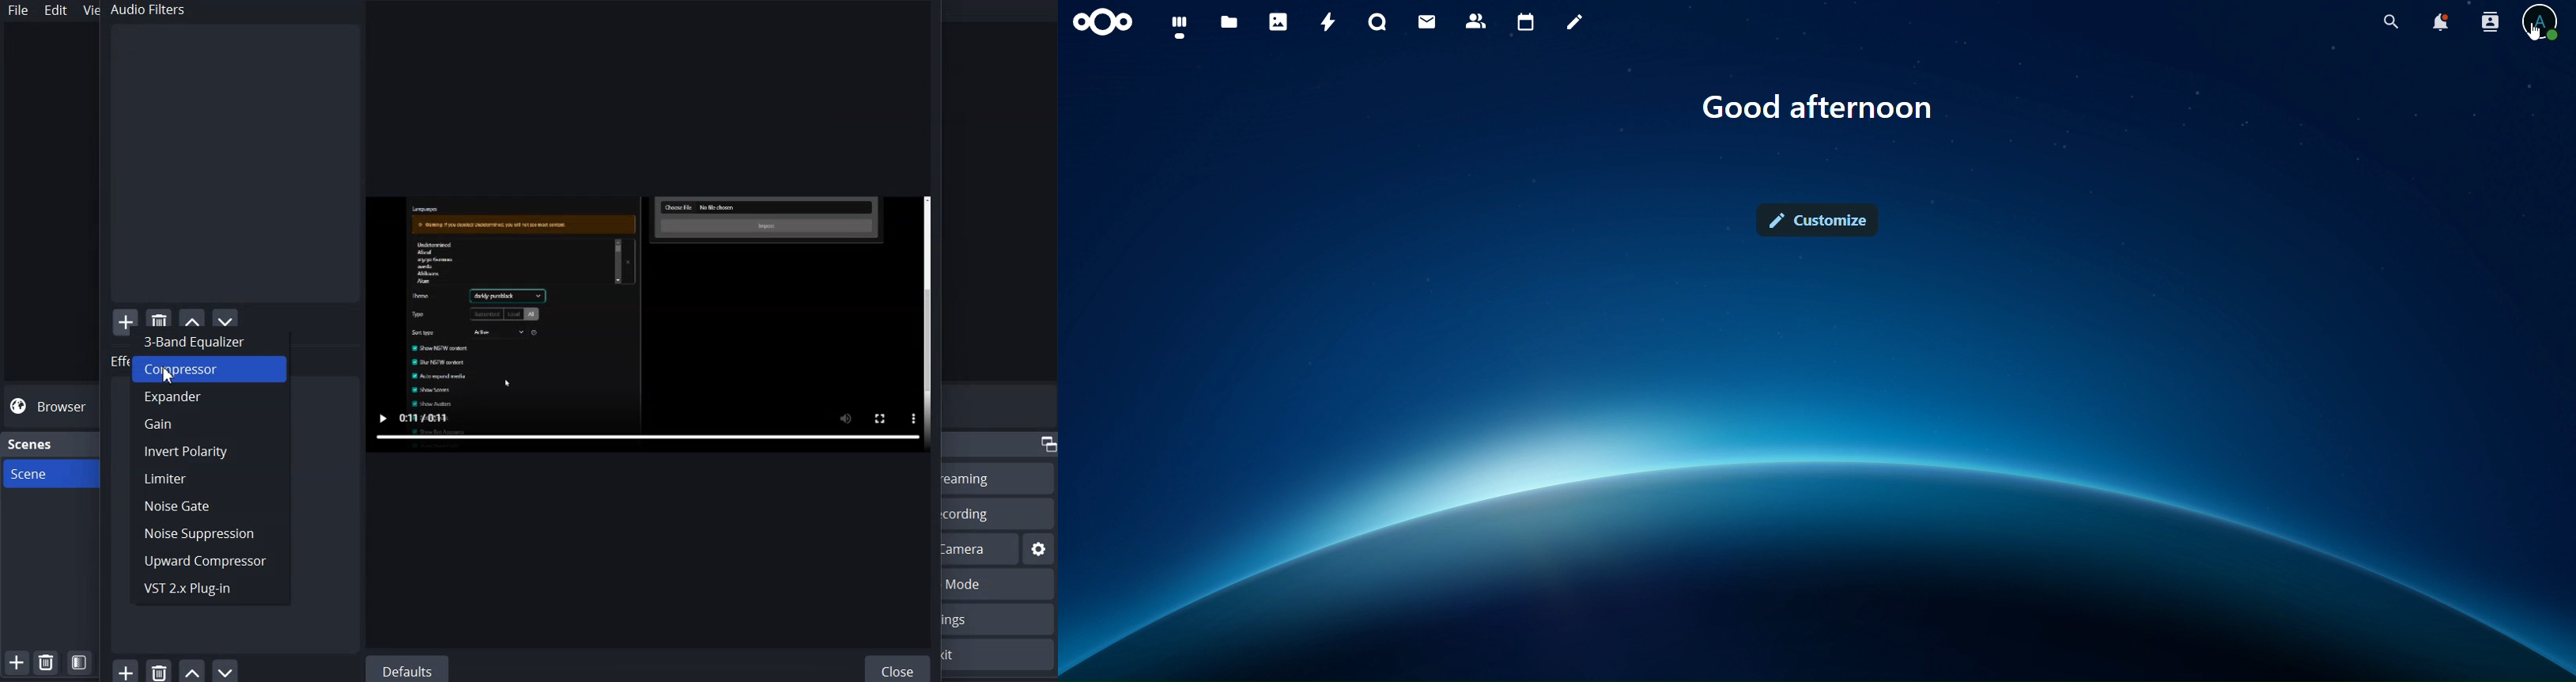 The width and height of the screenshot is (2576, 700). I want to click on Scene, so click(49, 474).